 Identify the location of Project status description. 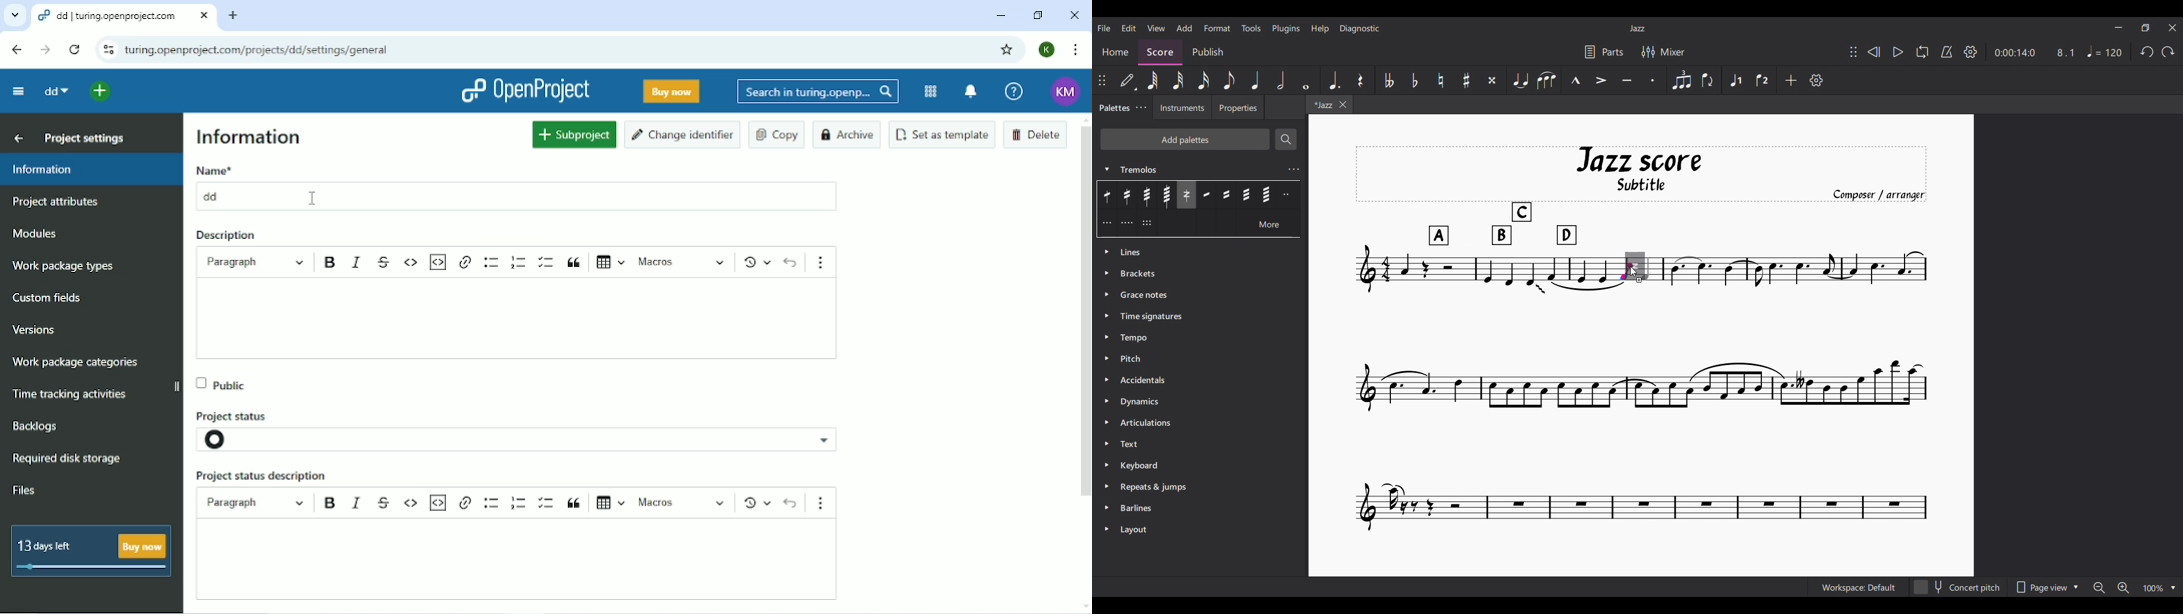
(263, 476).